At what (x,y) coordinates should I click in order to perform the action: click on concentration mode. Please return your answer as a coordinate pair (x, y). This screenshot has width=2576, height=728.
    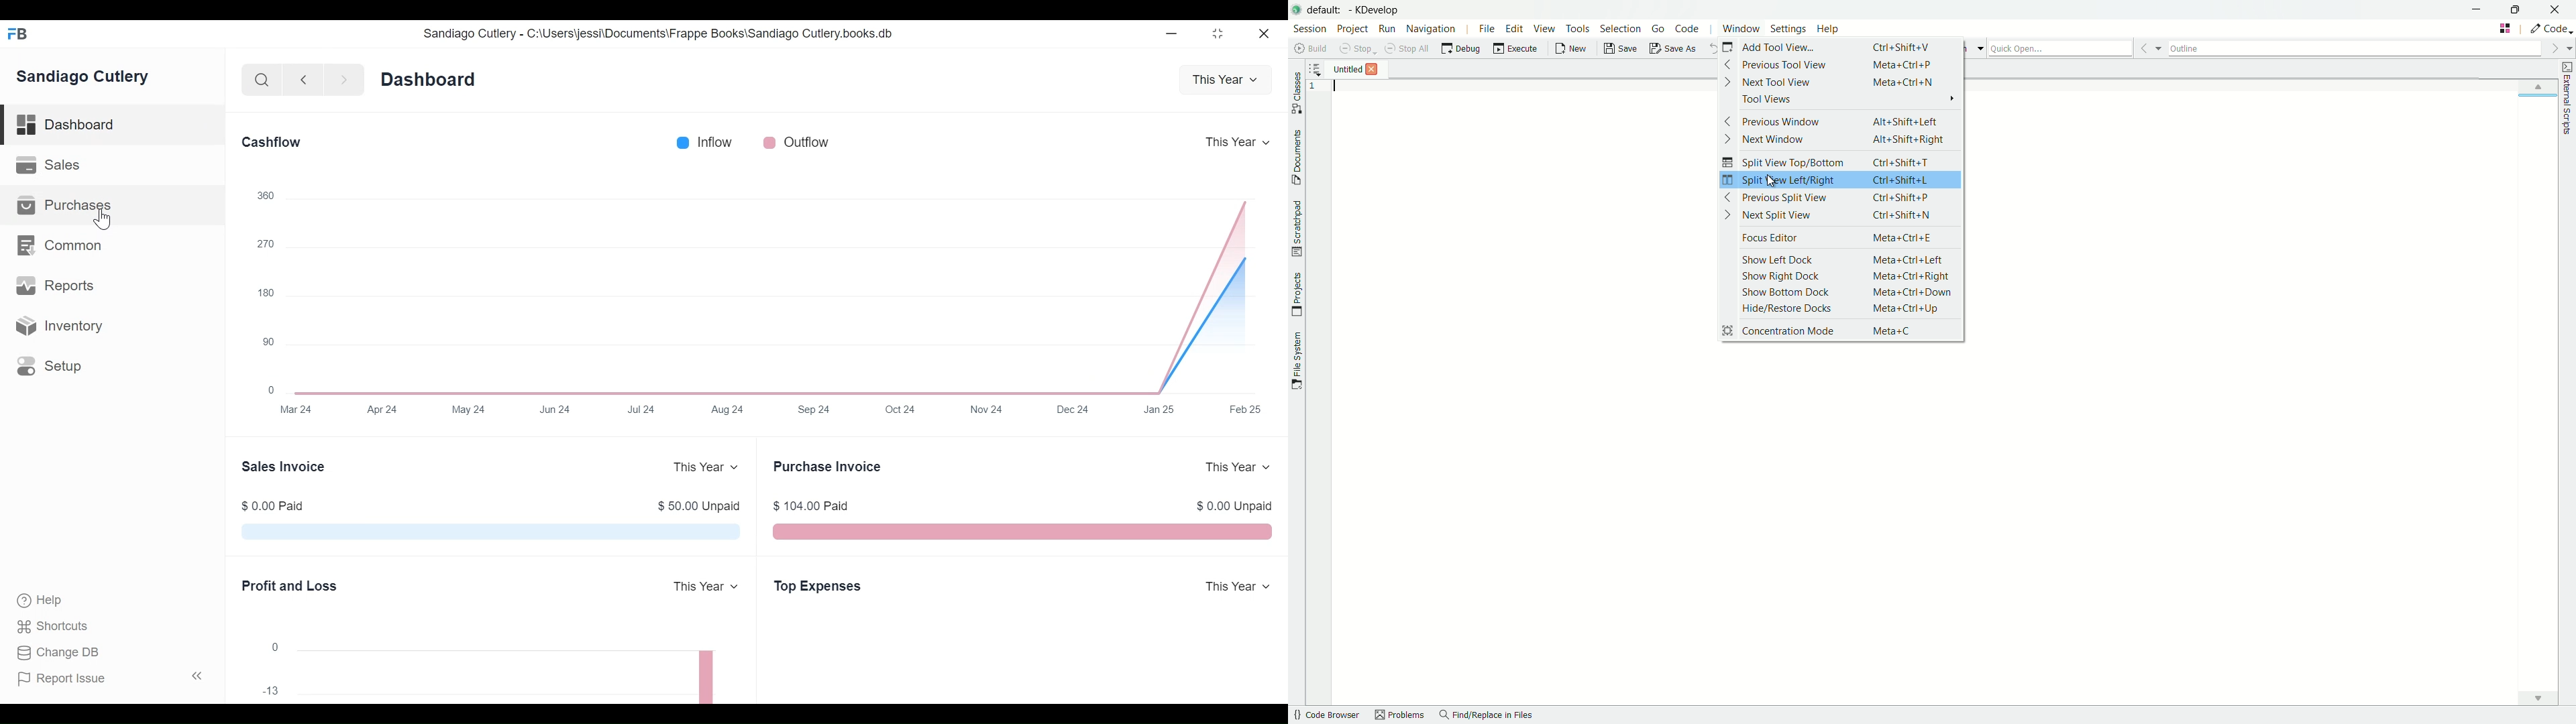
    Looking at the image, I should click on (1780, 330).